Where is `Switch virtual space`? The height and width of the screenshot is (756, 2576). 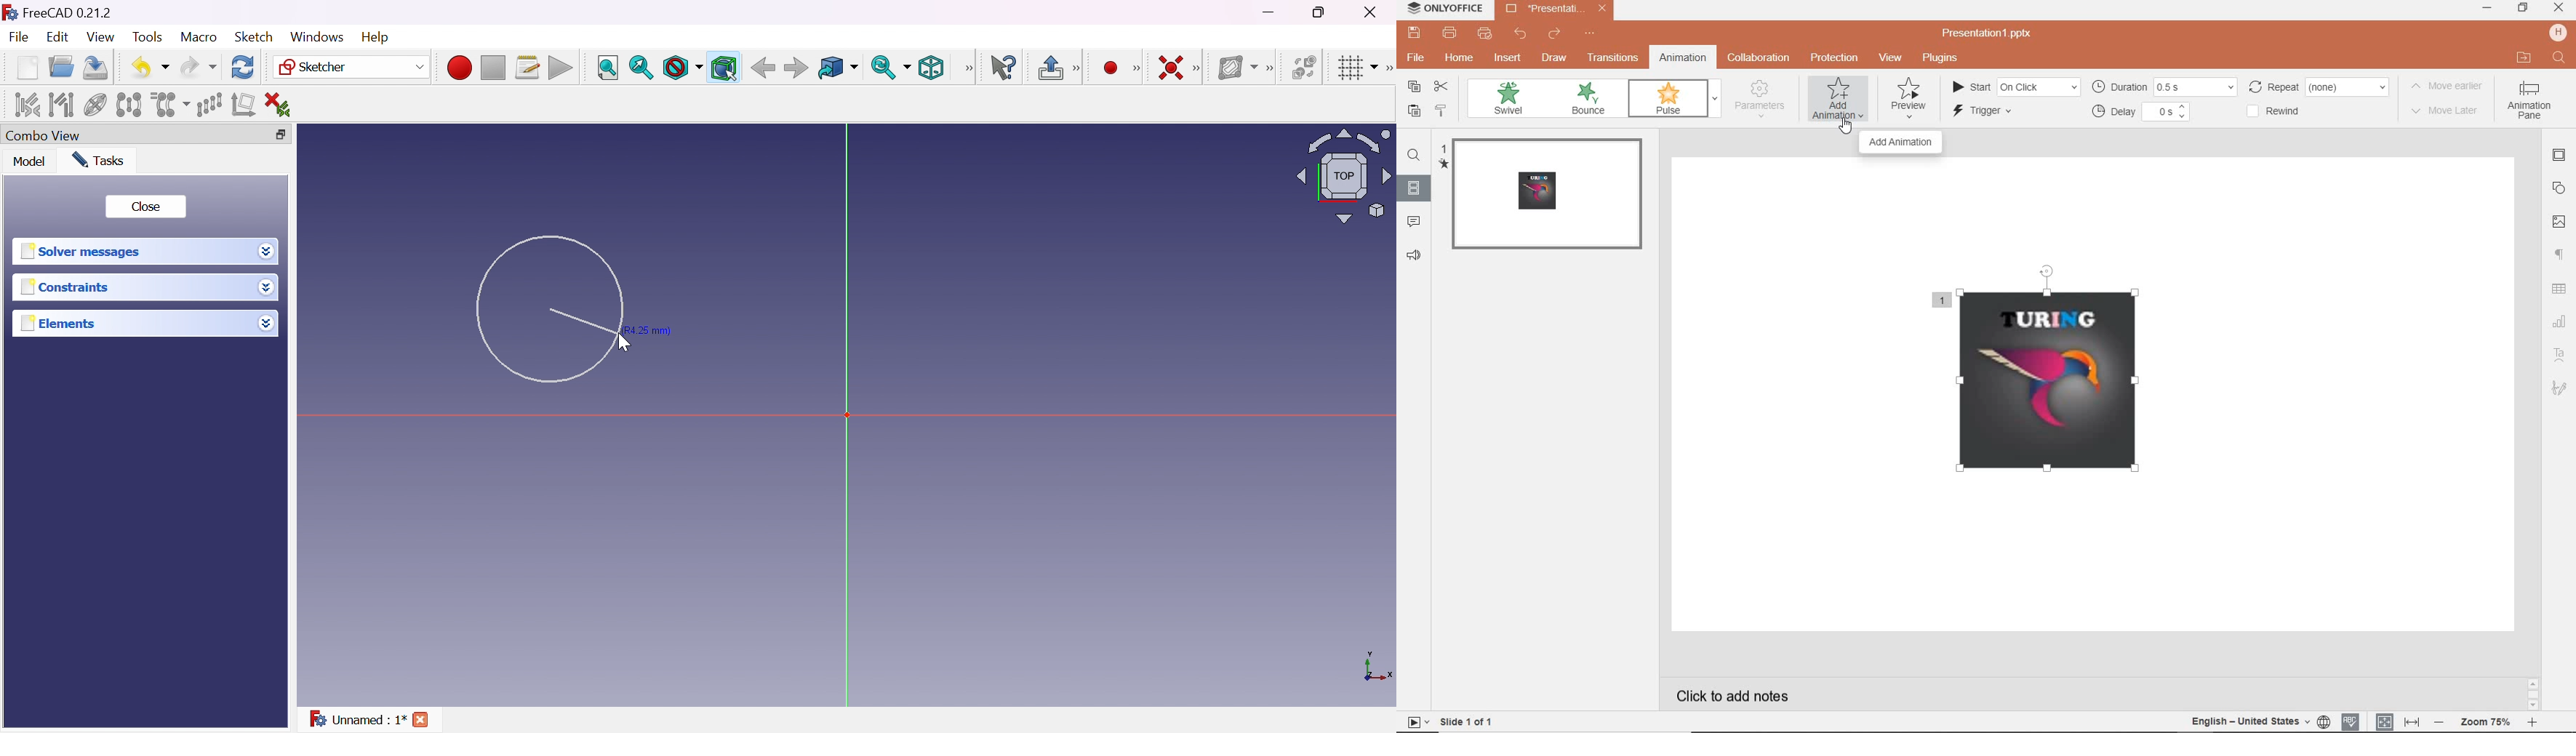 Switch virtual space is located at coordinates (1305, 67).